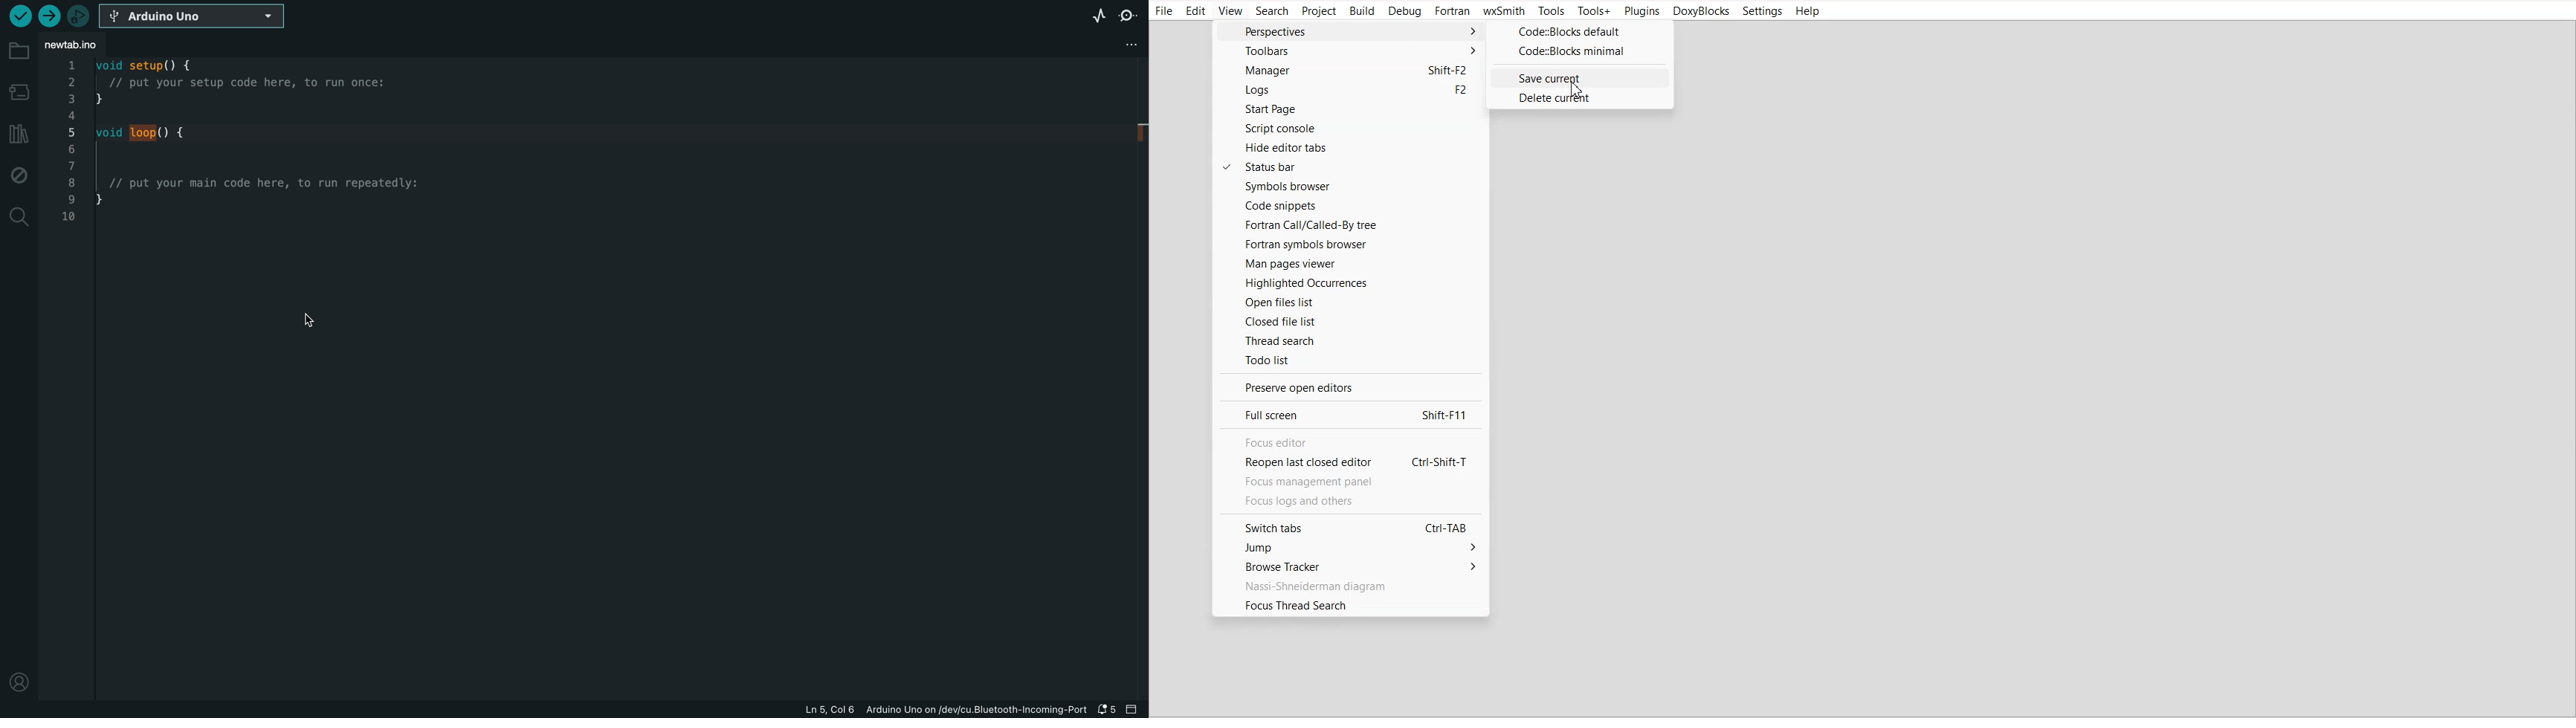  Describe the element at coordinates (1346, 442) in the screenshot. I see `Focus editor` at that location.